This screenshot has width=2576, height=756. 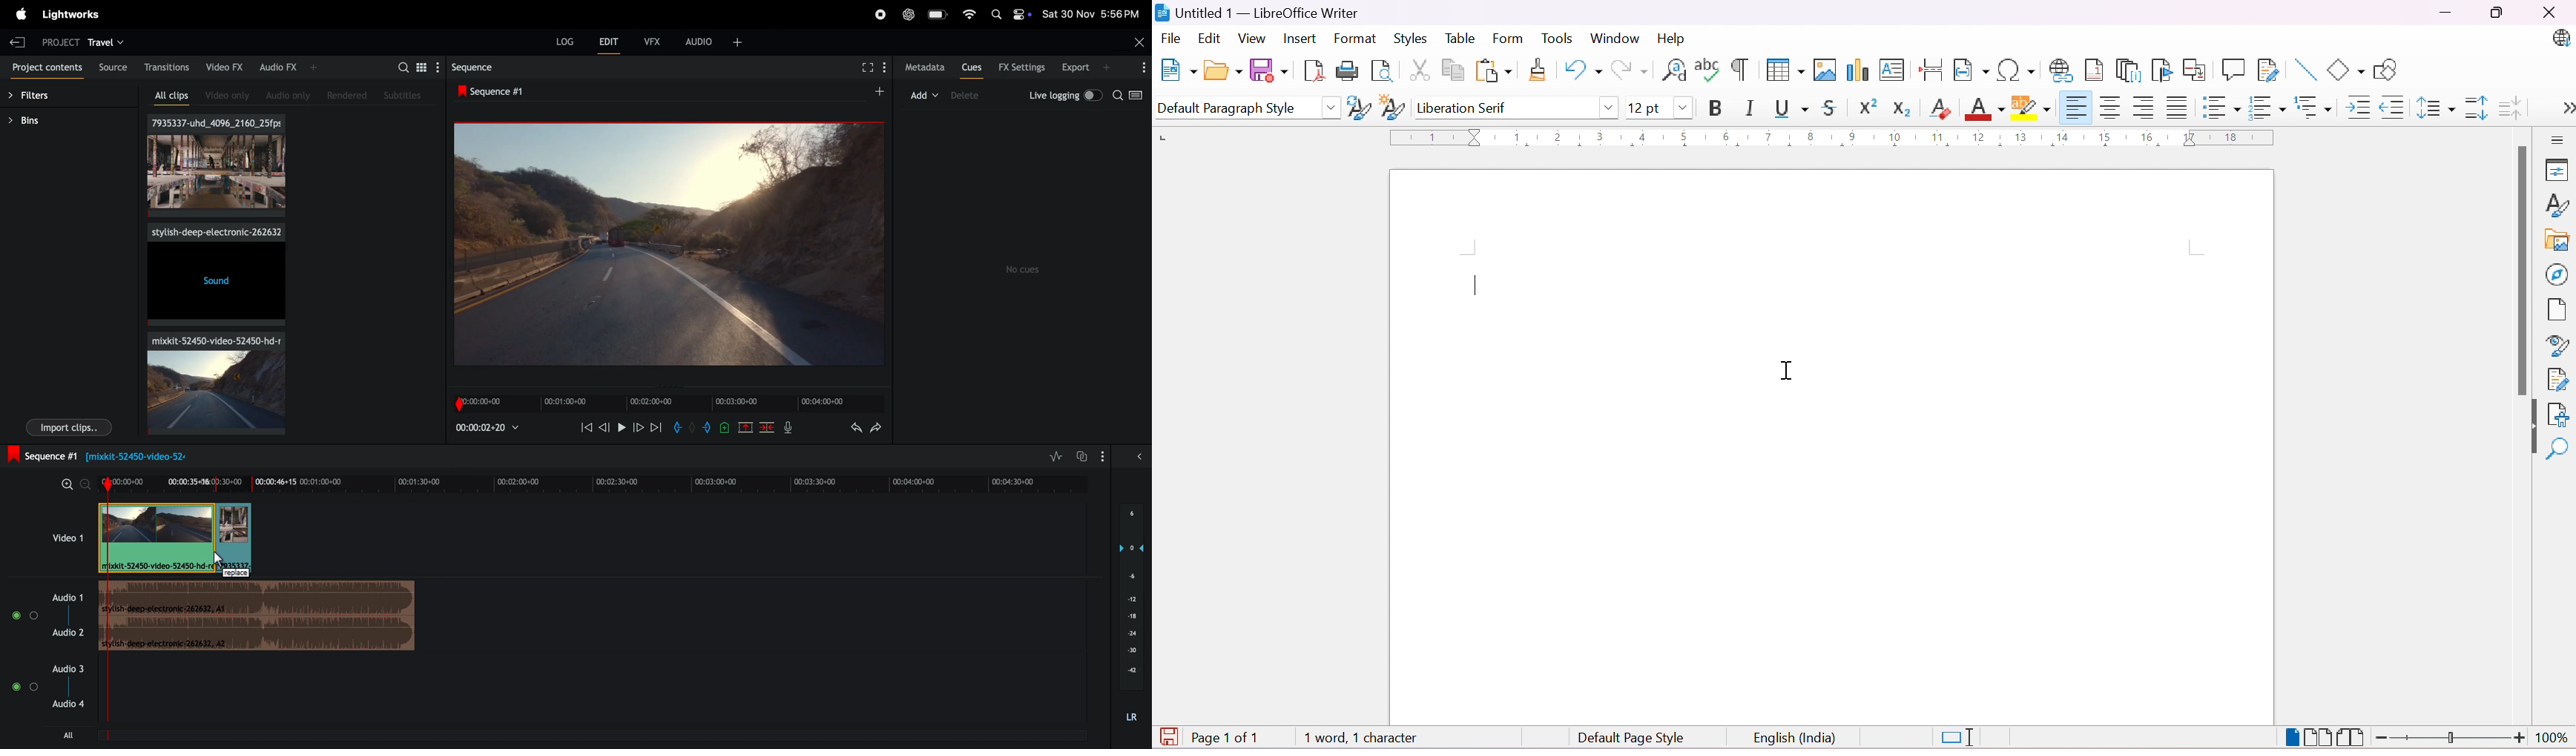 I want to click on LibreOffice Update Available, so click(x=2563, y=39).